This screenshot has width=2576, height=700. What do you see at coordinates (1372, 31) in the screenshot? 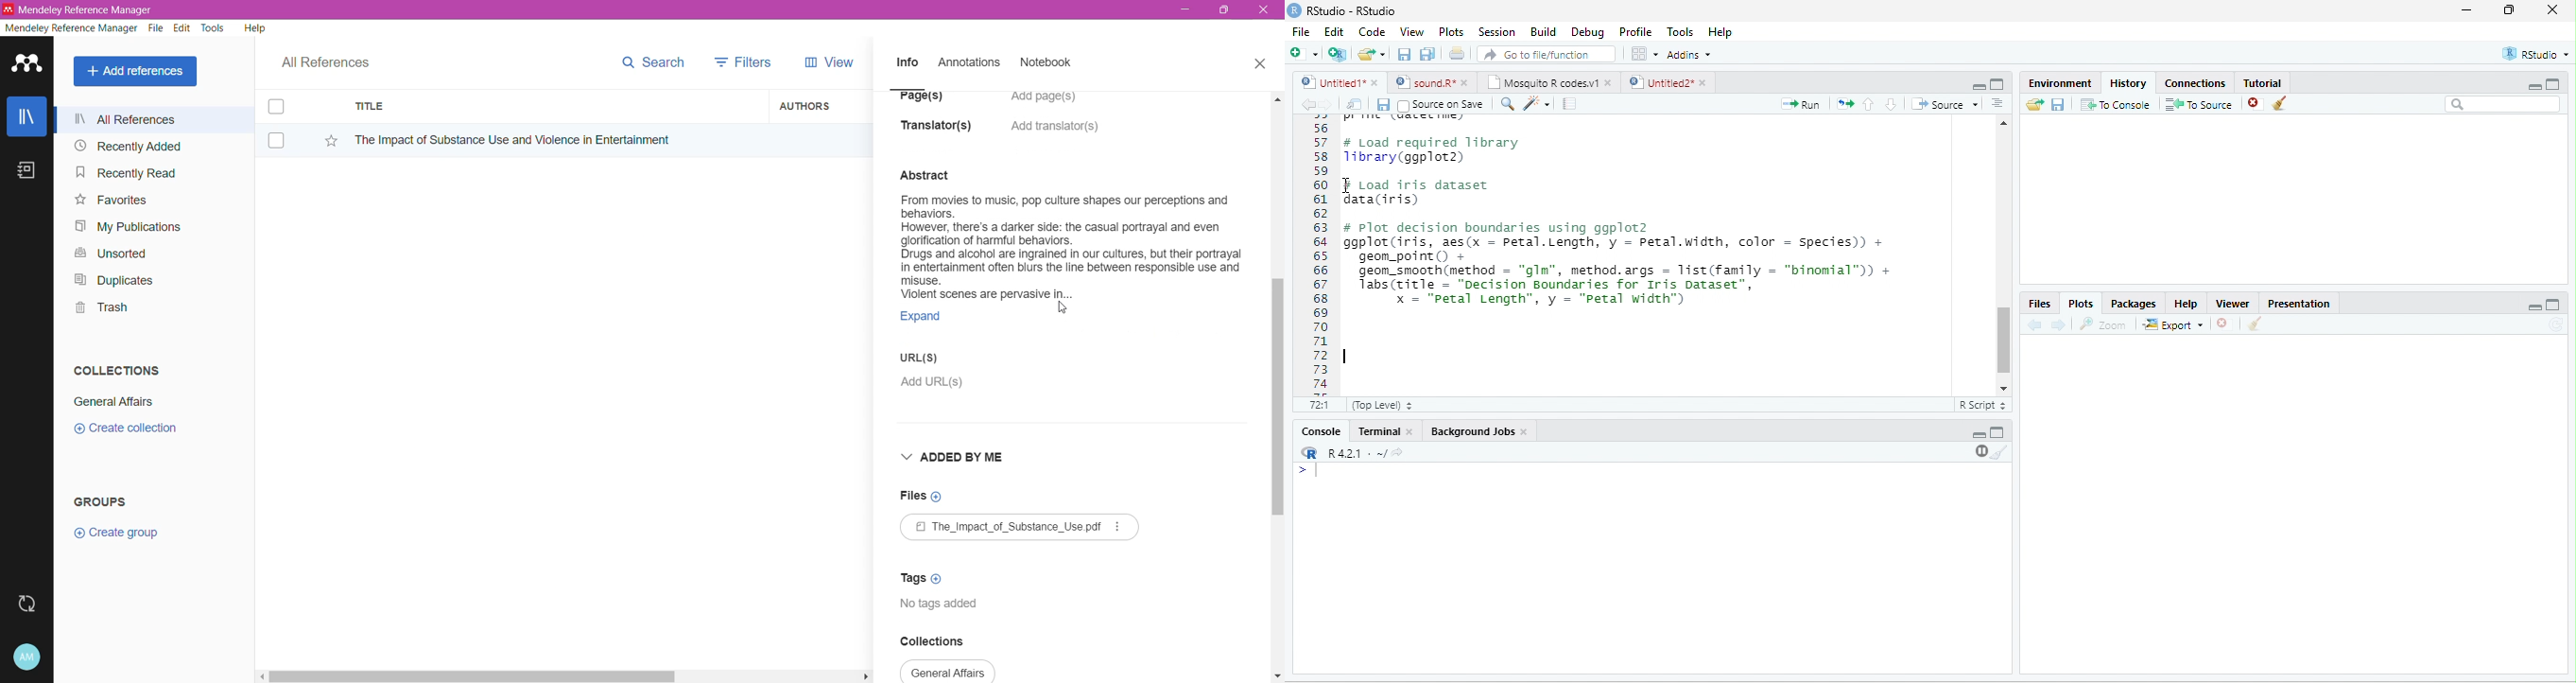
I see `Code` at bounding box center [1372, 31].